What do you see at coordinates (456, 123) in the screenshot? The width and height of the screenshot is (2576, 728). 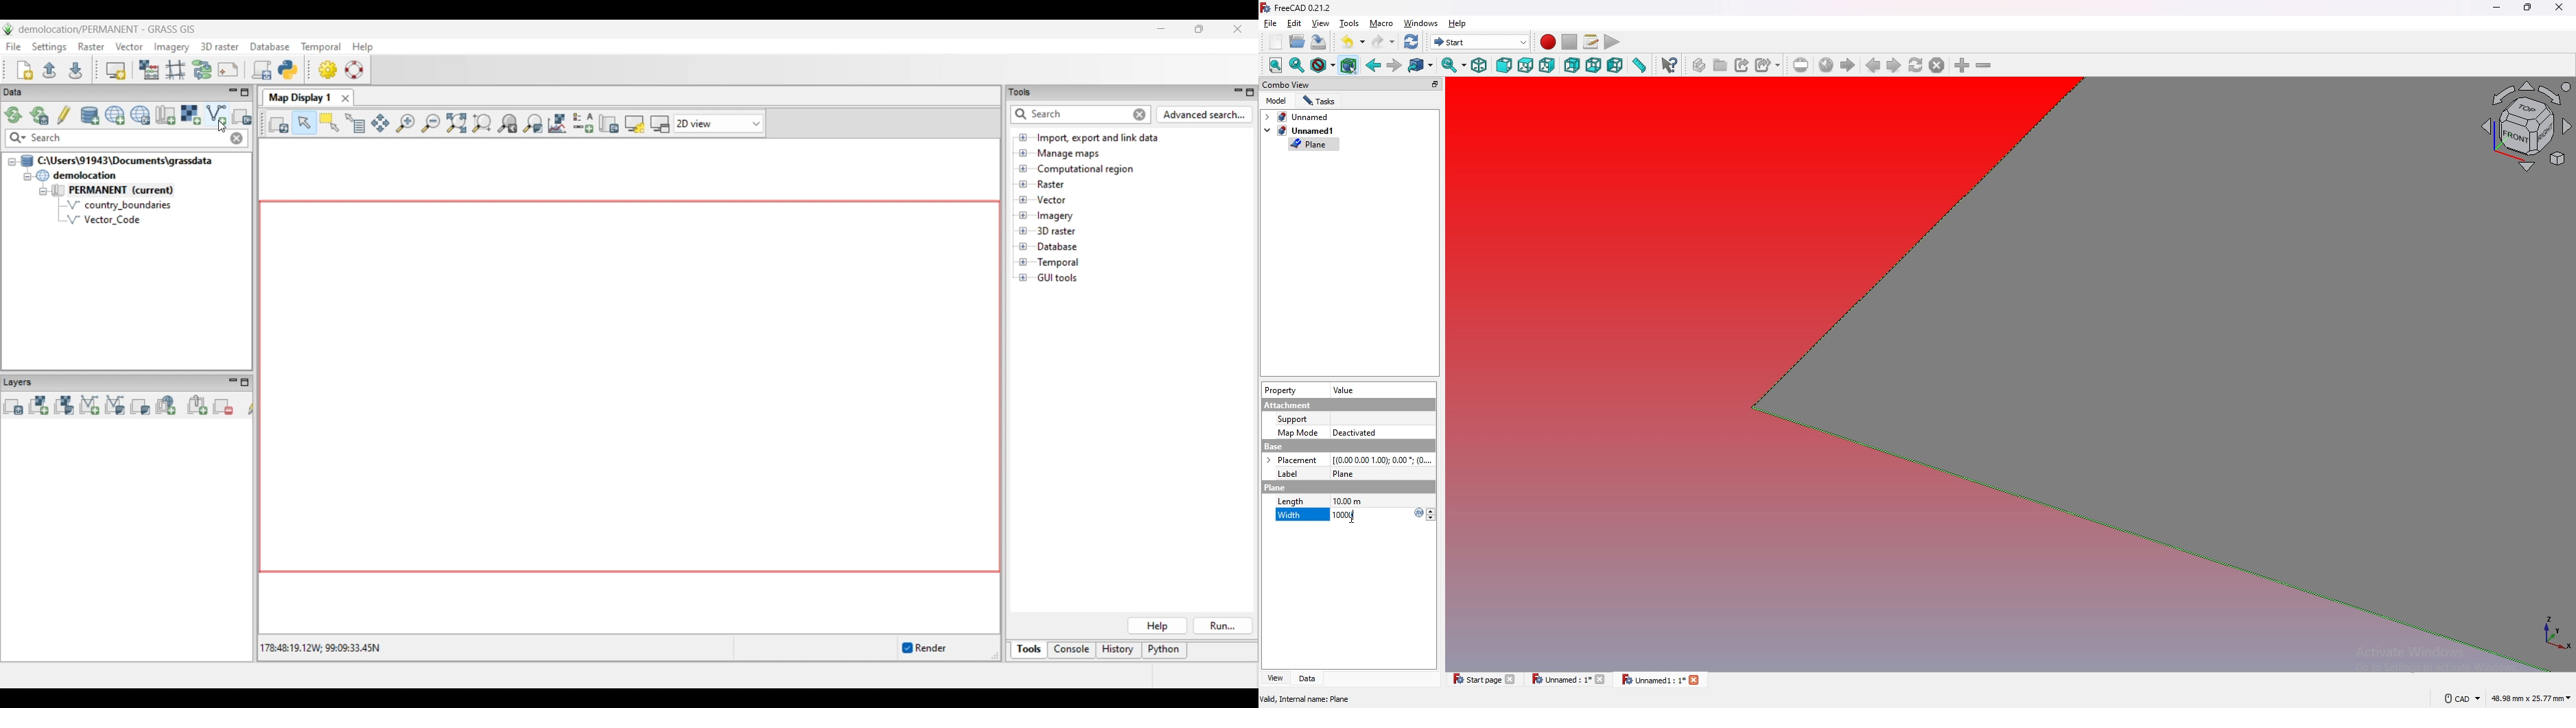 I see `Zoom to selected map layer(s)` at bounding box center [456, 123].